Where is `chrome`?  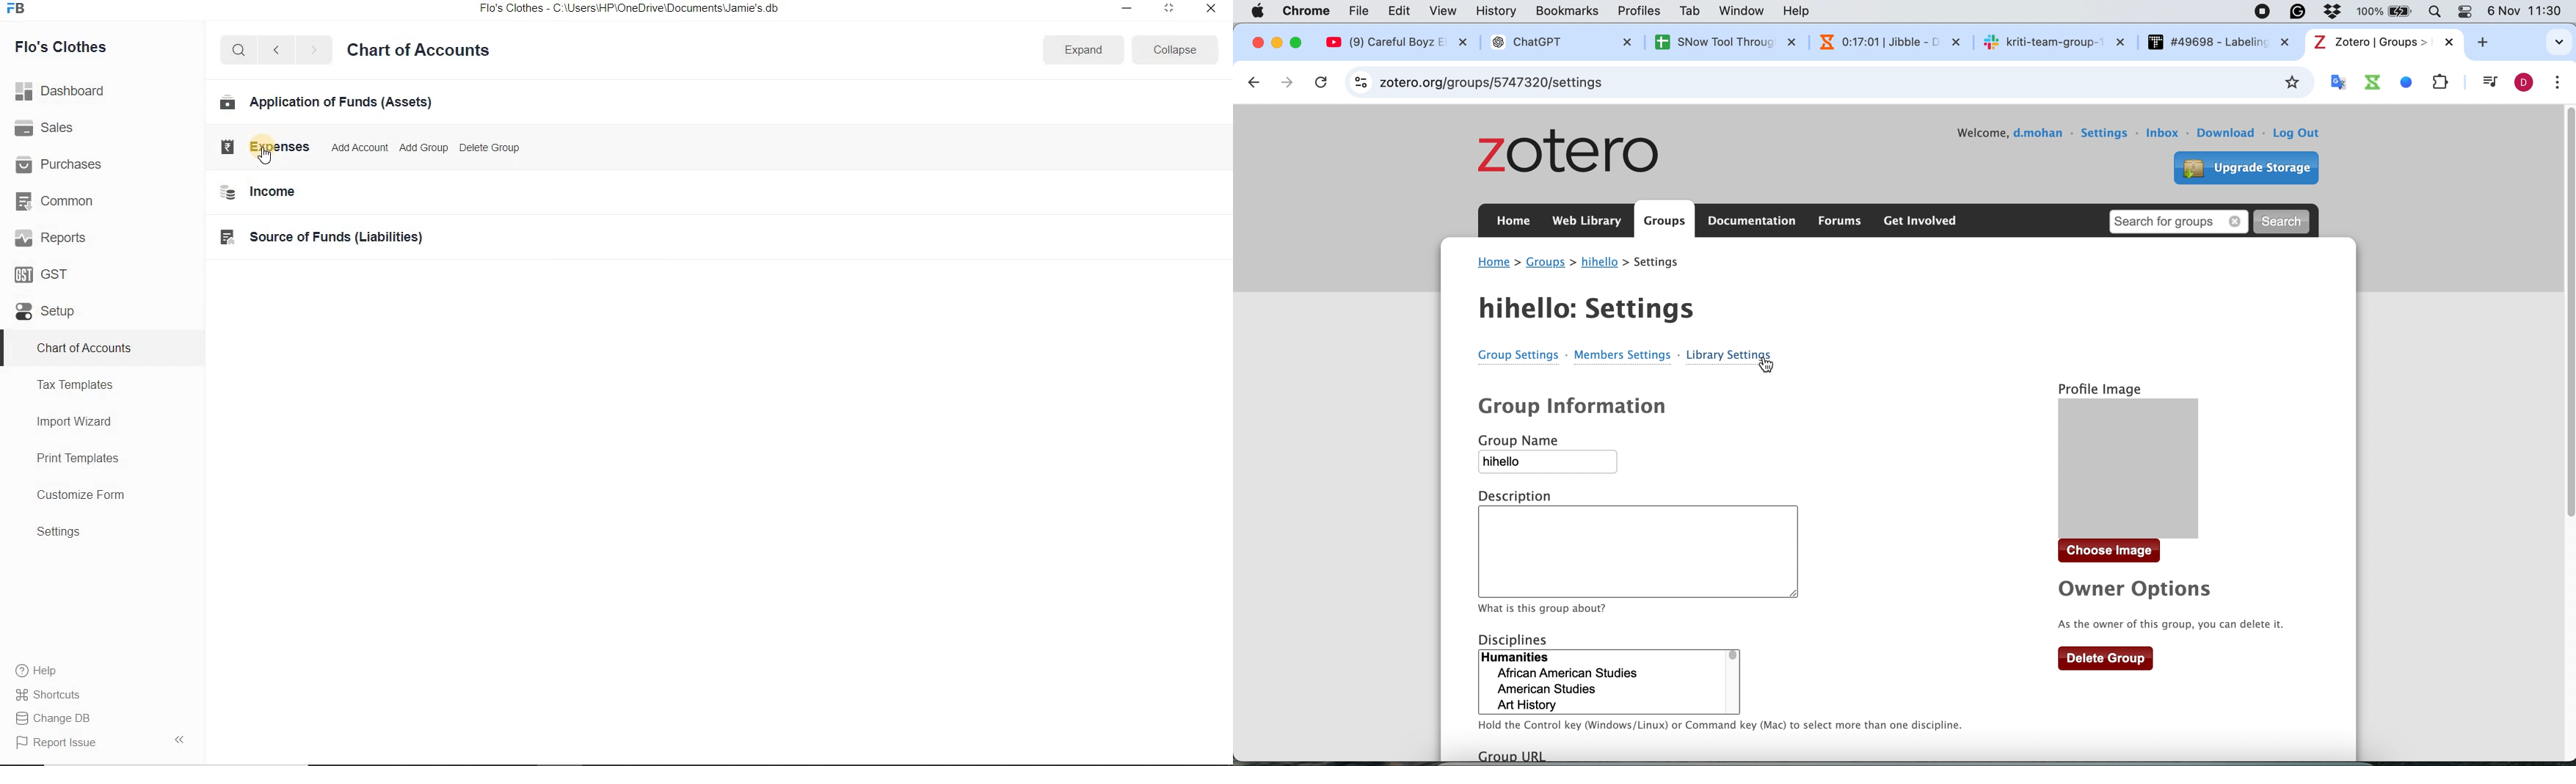 chrome is located at coordinates (1309, 10).